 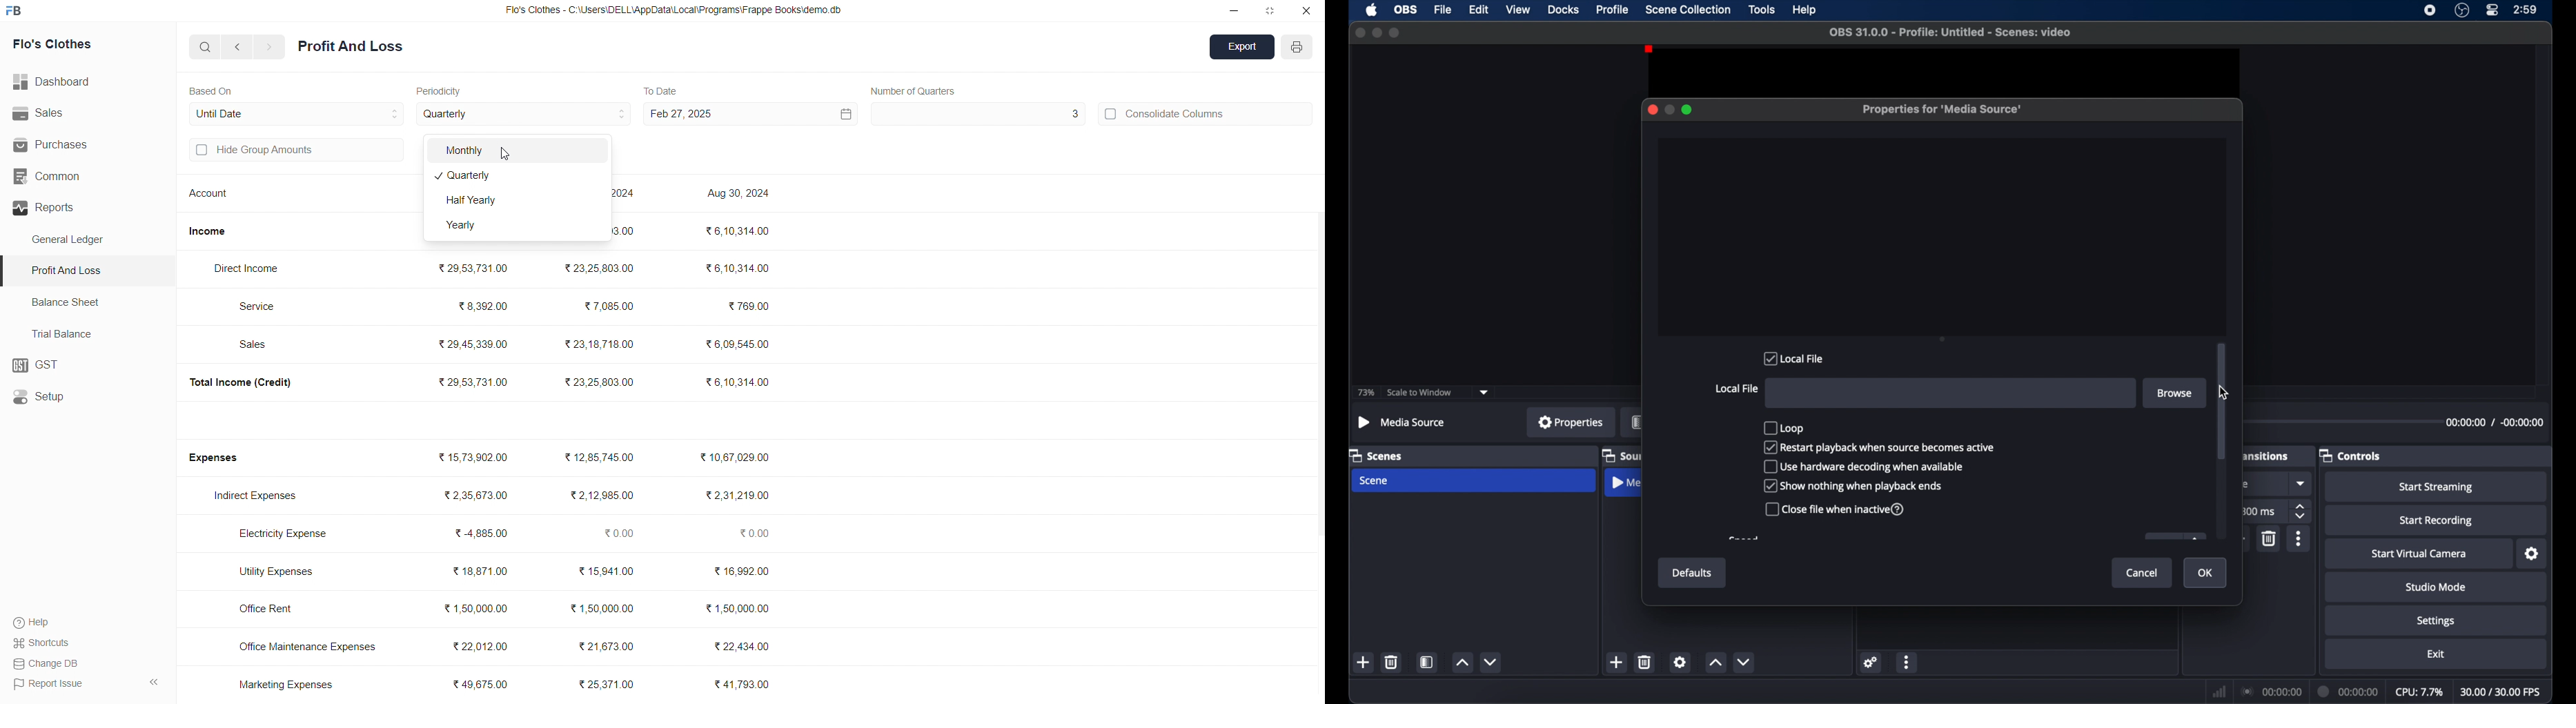 What do you see at coordinates (2299, 539) in the screenshot?
I see `more options` at bounding box center [2299, 539].